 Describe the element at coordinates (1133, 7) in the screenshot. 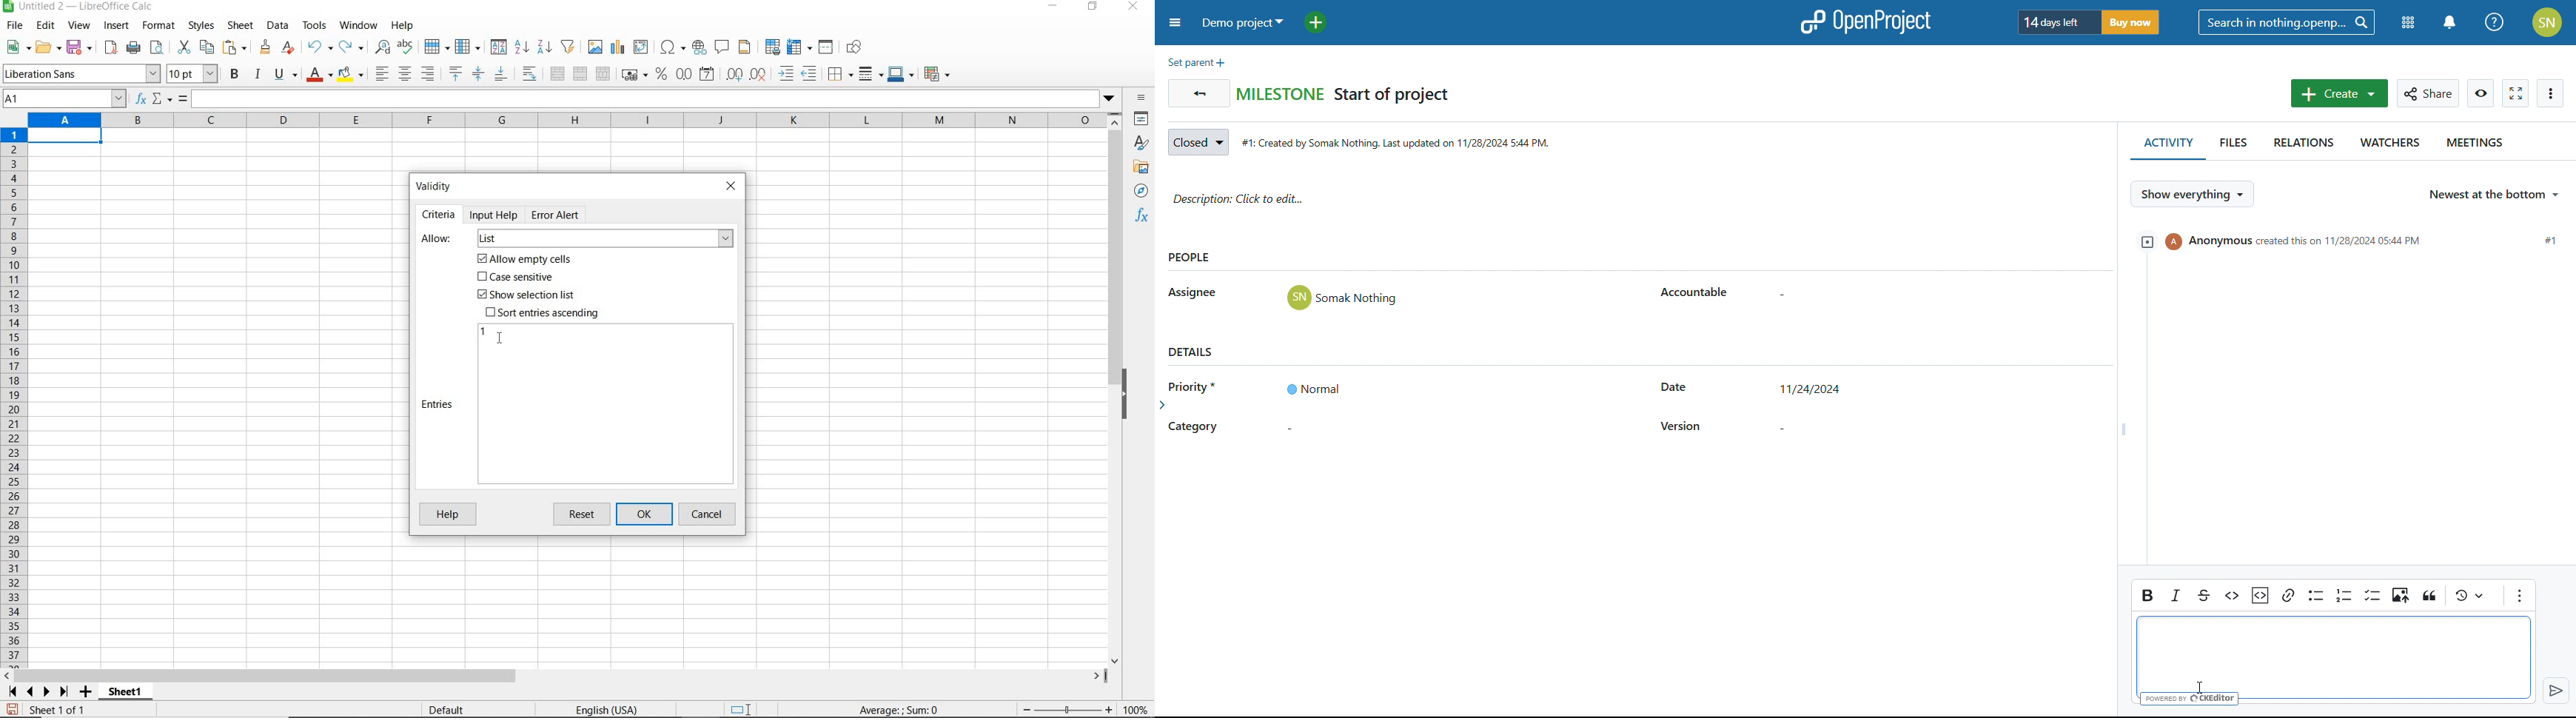

I see `close` at that location.